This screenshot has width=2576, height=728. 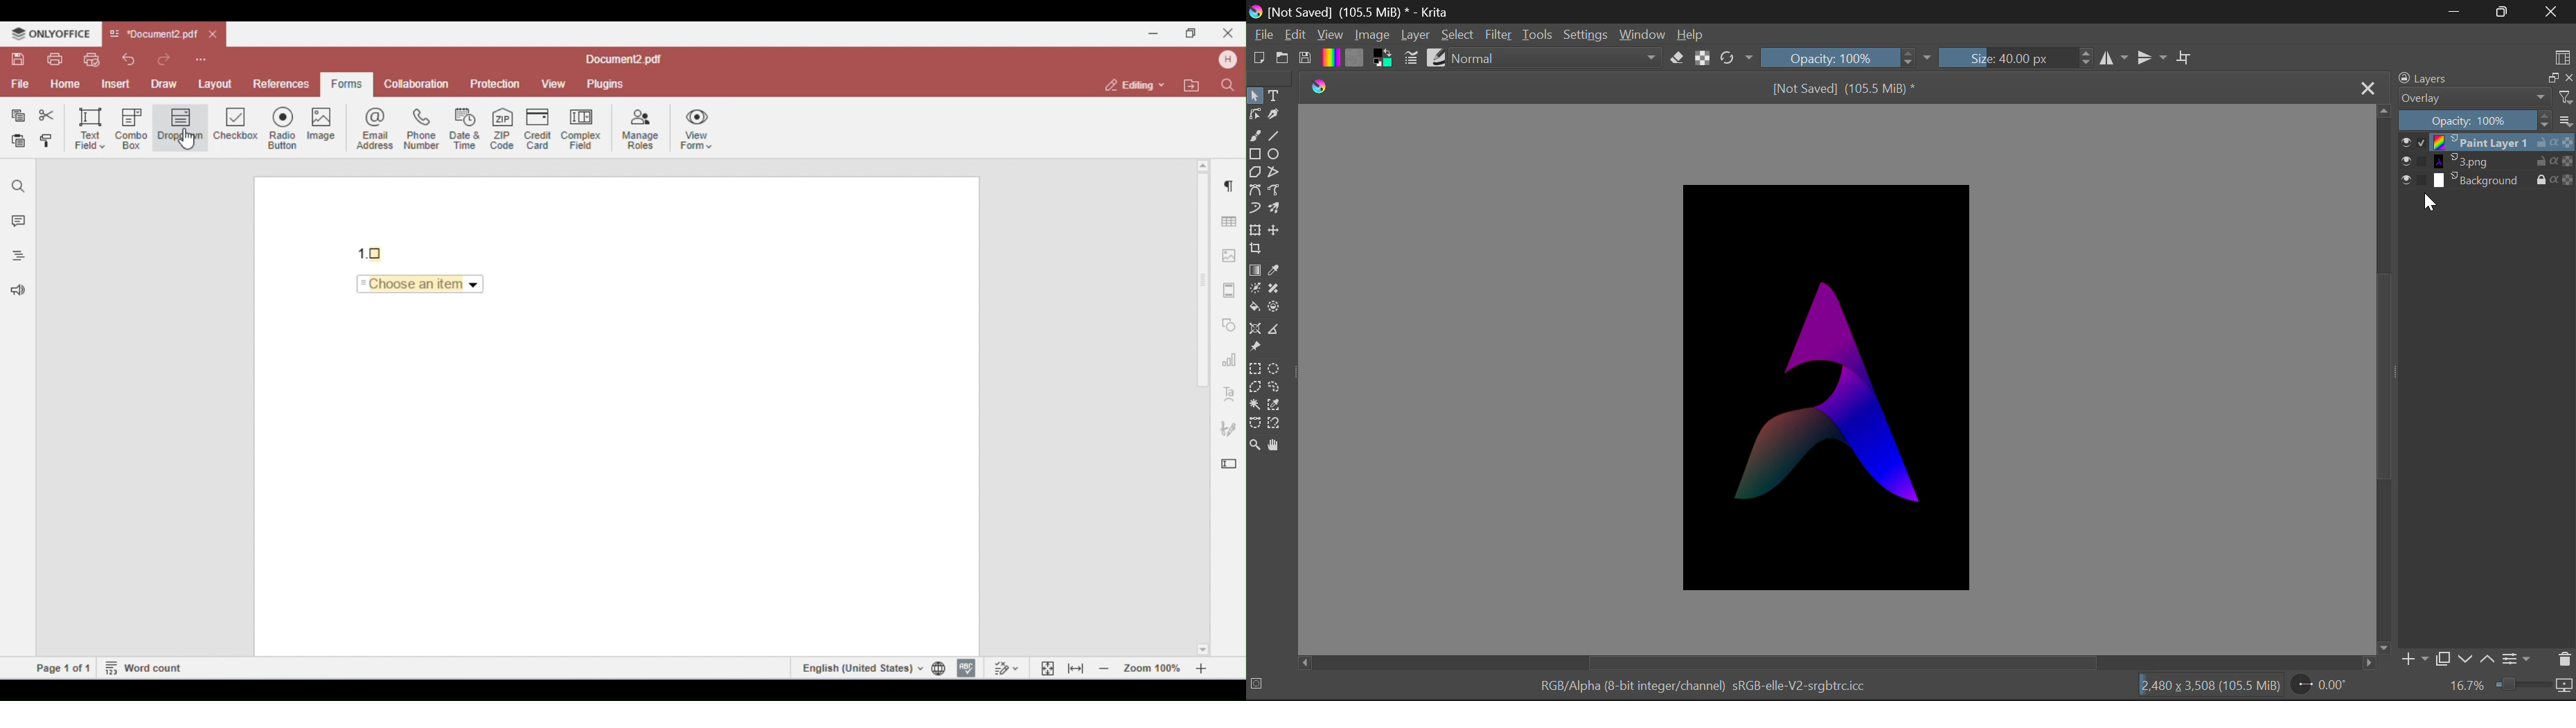 What do you see at coordinates (2533, 684) in the screenshot?
I see `Zoom slider` at bounding box center [2533, 684].